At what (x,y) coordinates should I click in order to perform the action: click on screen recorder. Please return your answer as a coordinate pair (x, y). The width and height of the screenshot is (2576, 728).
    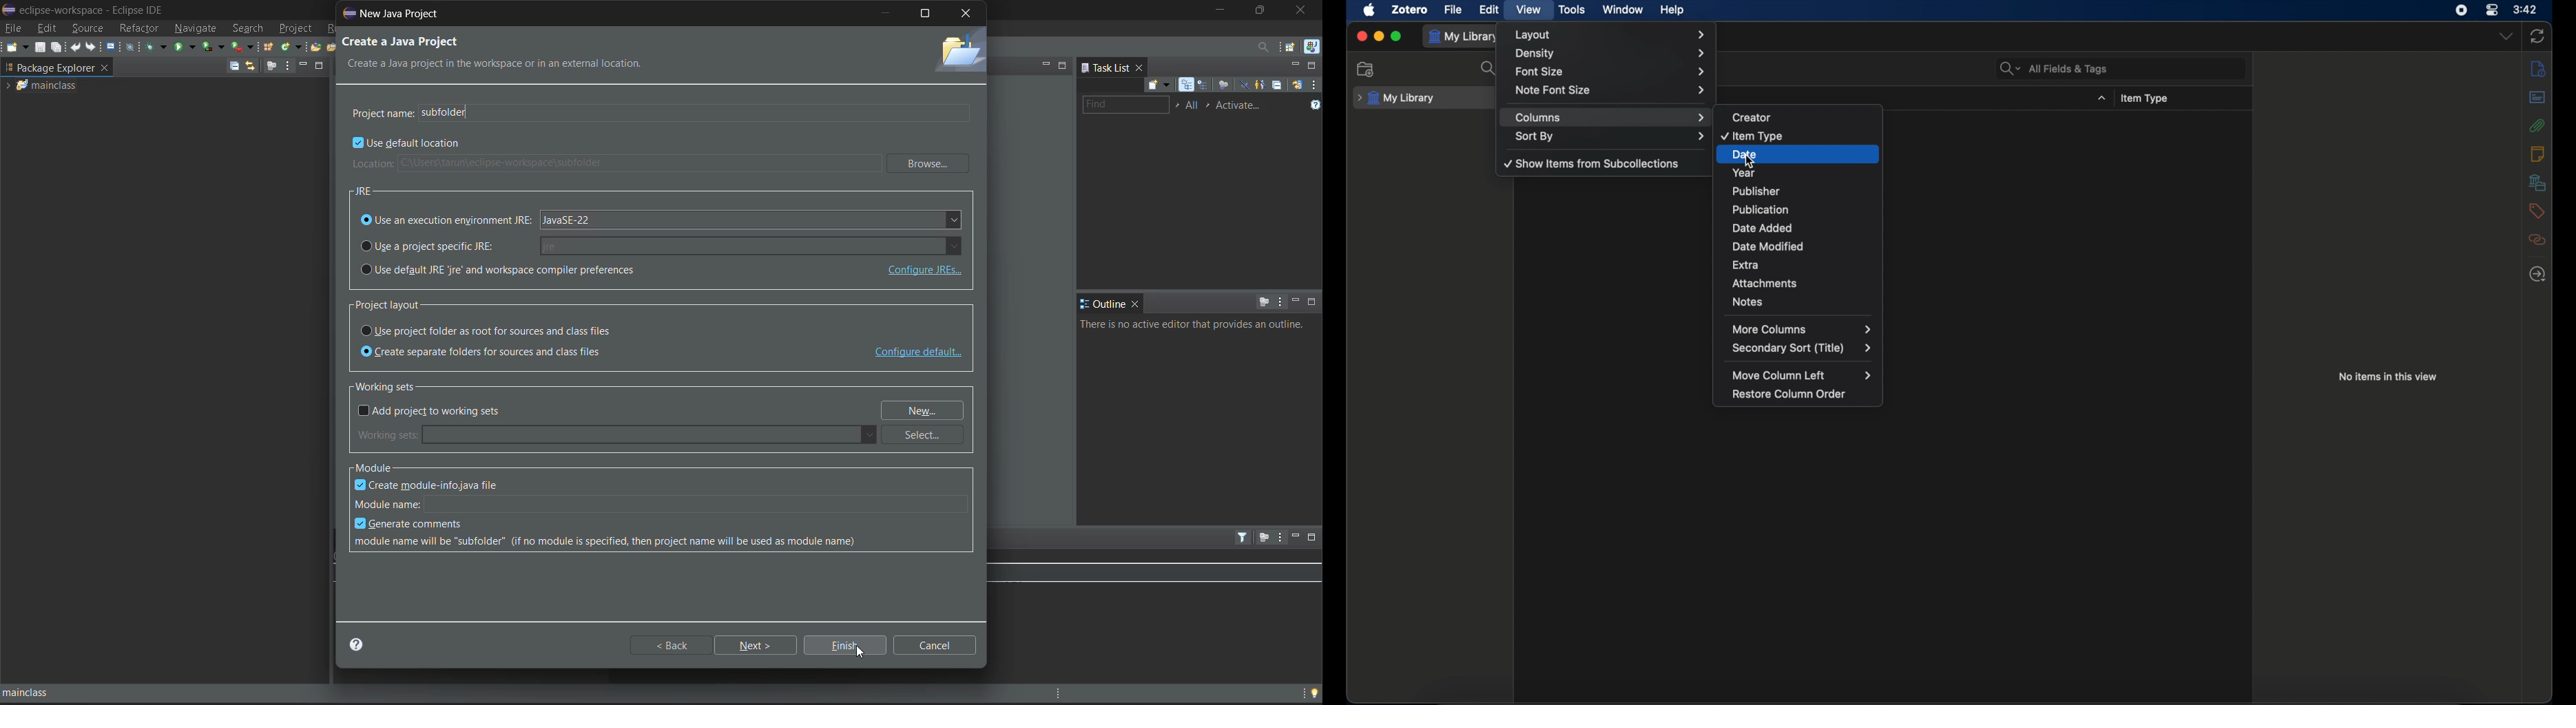
    Looking at the image, I should click on (2462, 10).